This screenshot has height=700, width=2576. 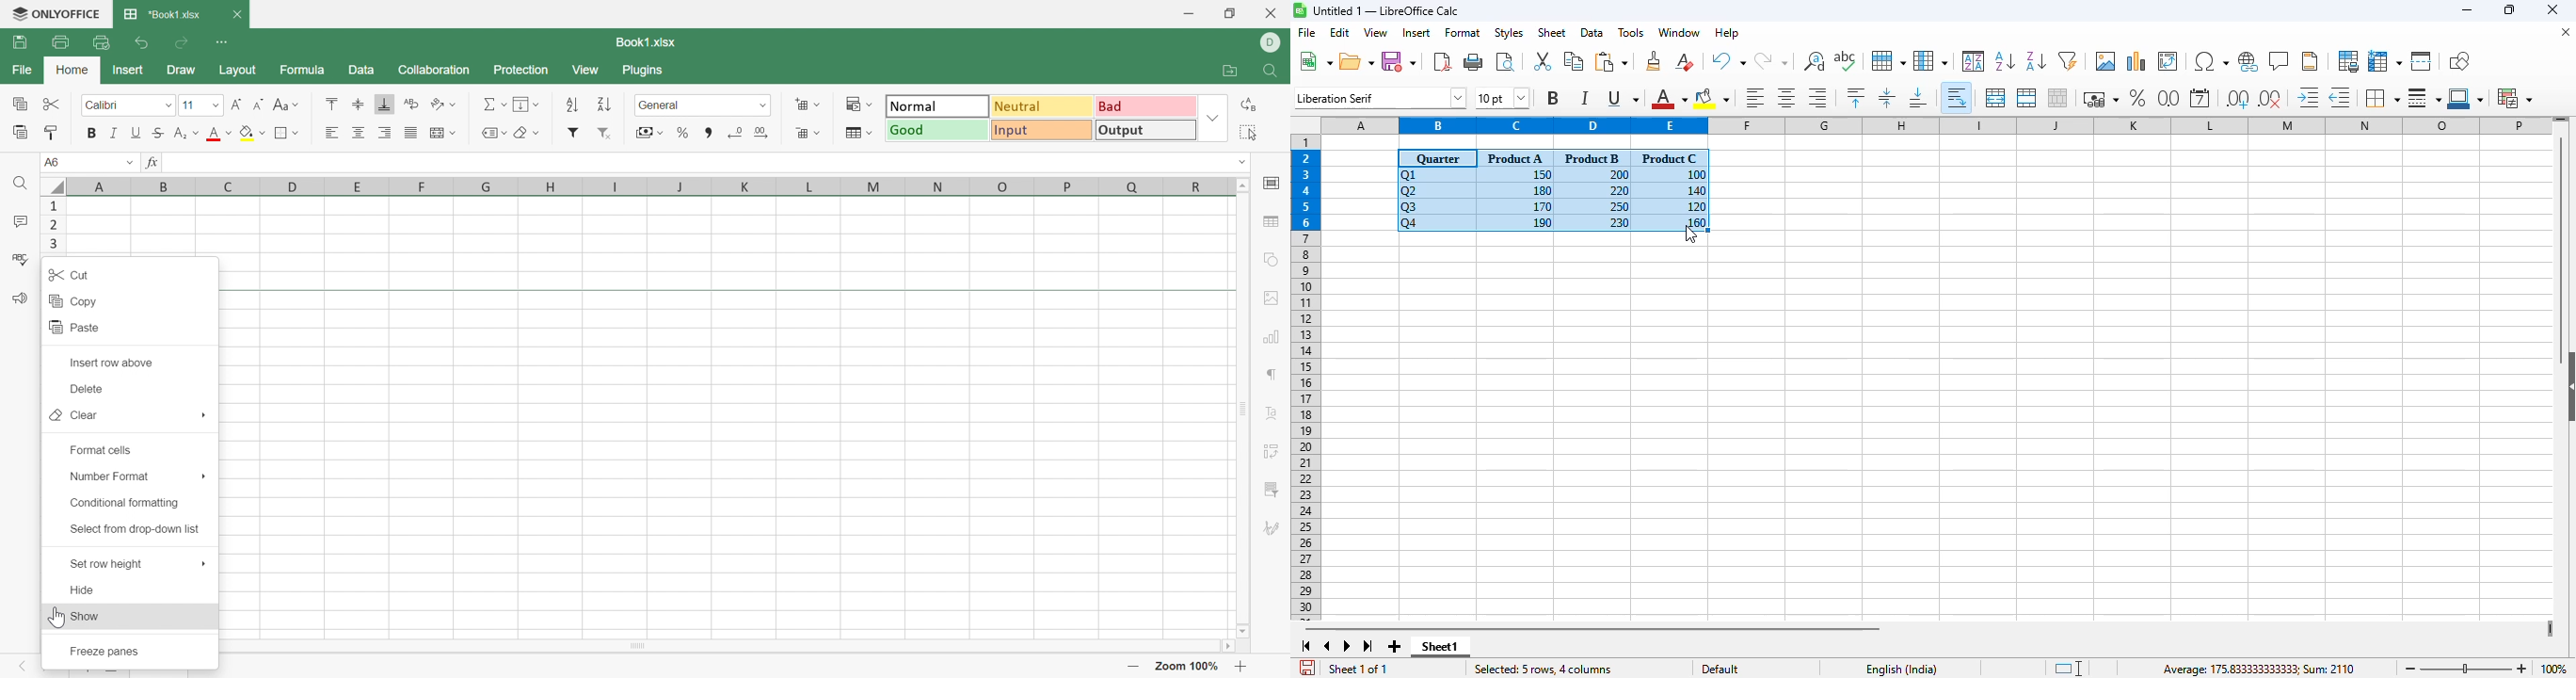 I want to click on Scroll Bar, so click(x=639, y=648).